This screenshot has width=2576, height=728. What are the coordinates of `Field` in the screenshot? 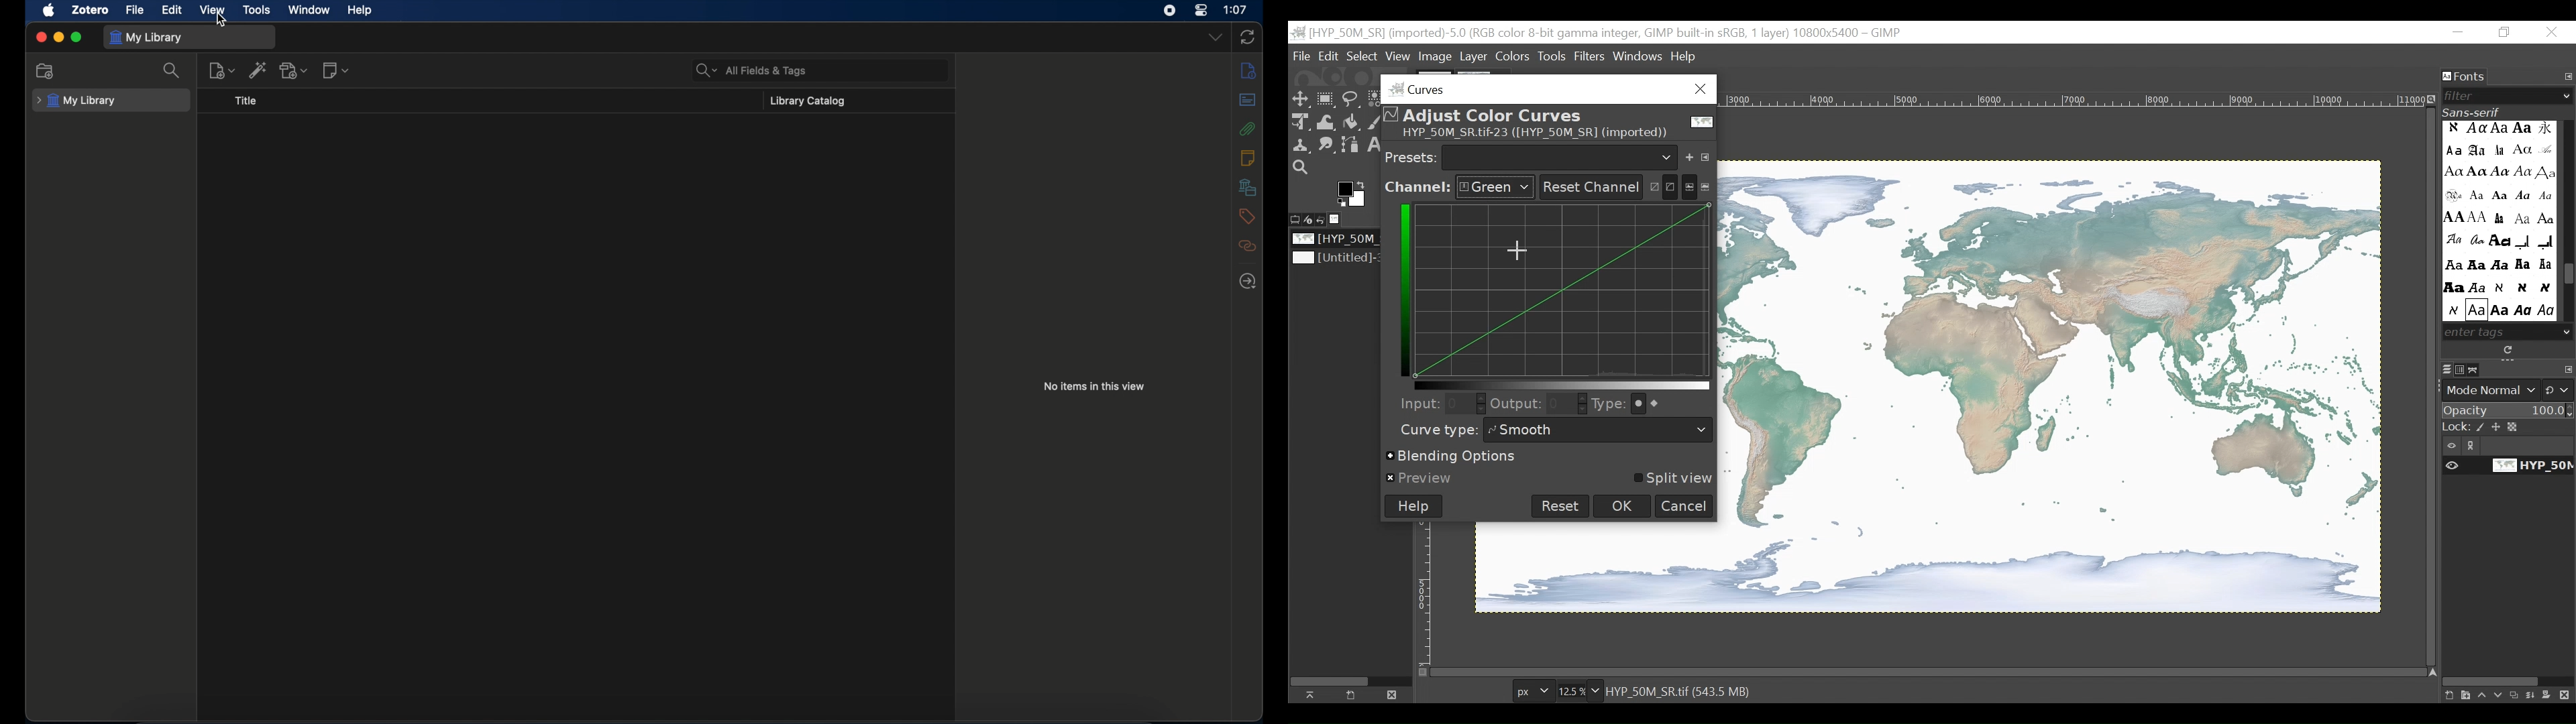 It's located at (1464, 403).